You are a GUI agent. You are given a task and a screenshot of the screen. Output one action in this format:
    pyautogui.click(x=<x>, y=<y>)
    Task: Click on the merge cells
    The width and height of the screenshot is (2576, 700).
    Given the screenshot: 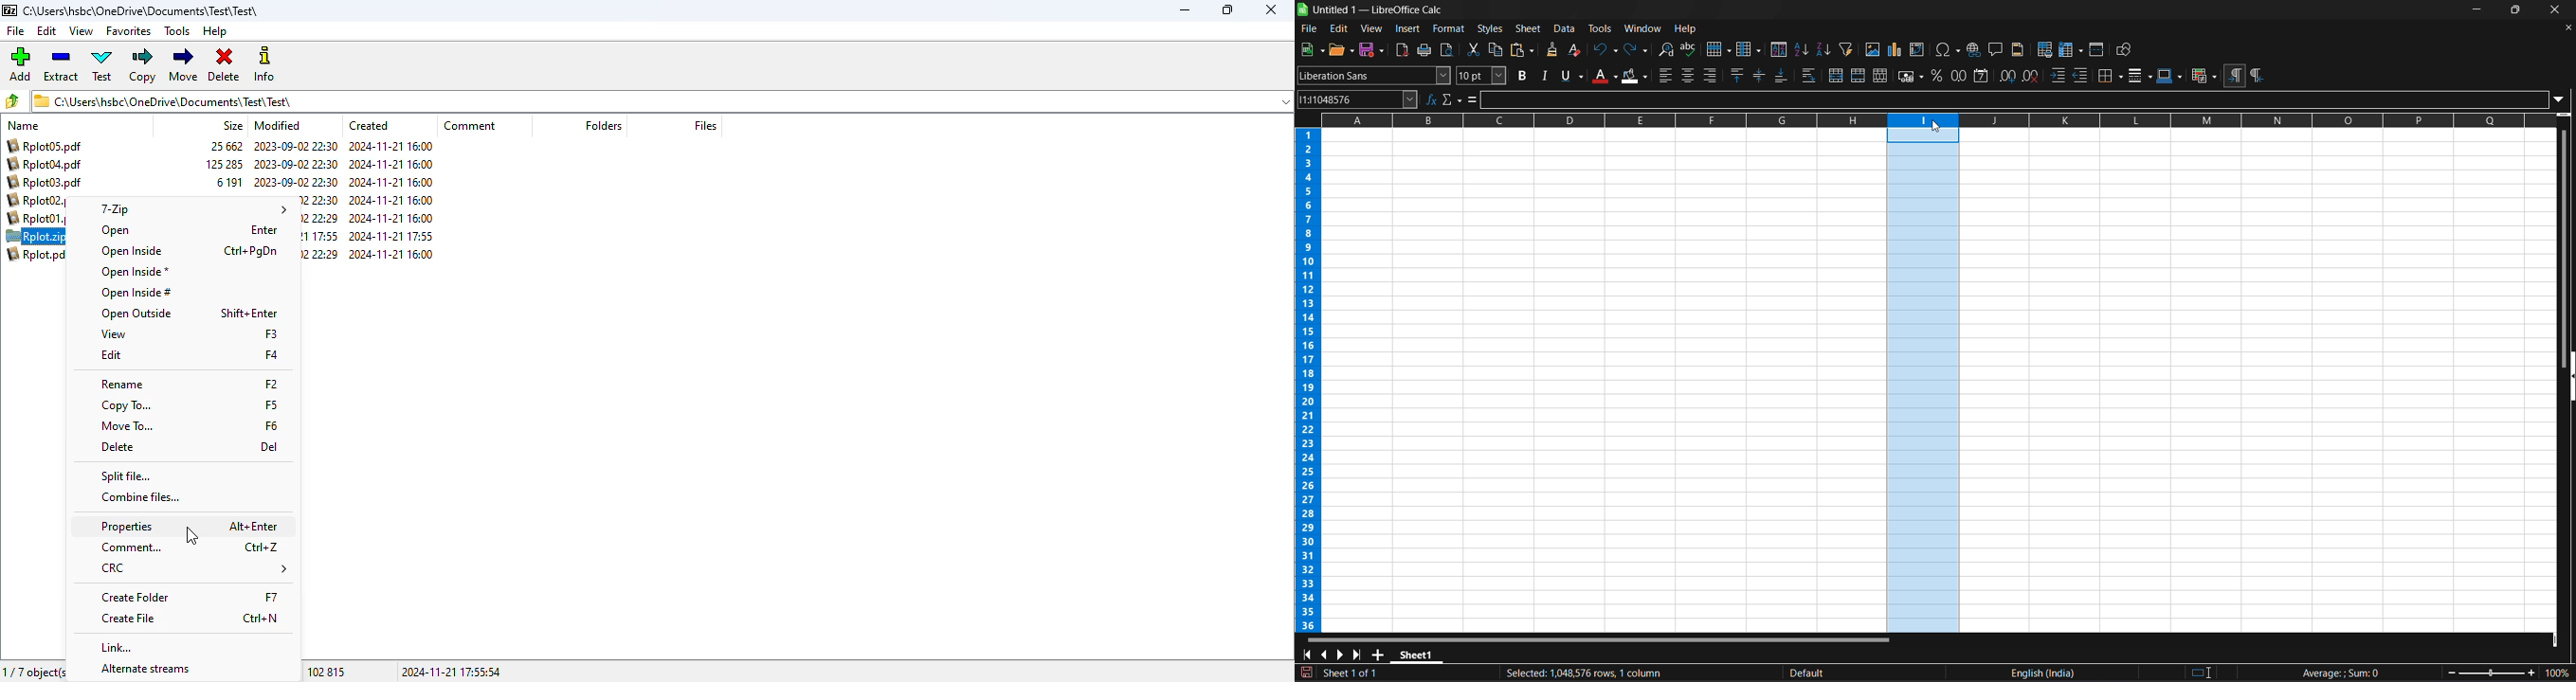 What is the action you would take?
    pyautogui.click(x=1858, y=75)
    